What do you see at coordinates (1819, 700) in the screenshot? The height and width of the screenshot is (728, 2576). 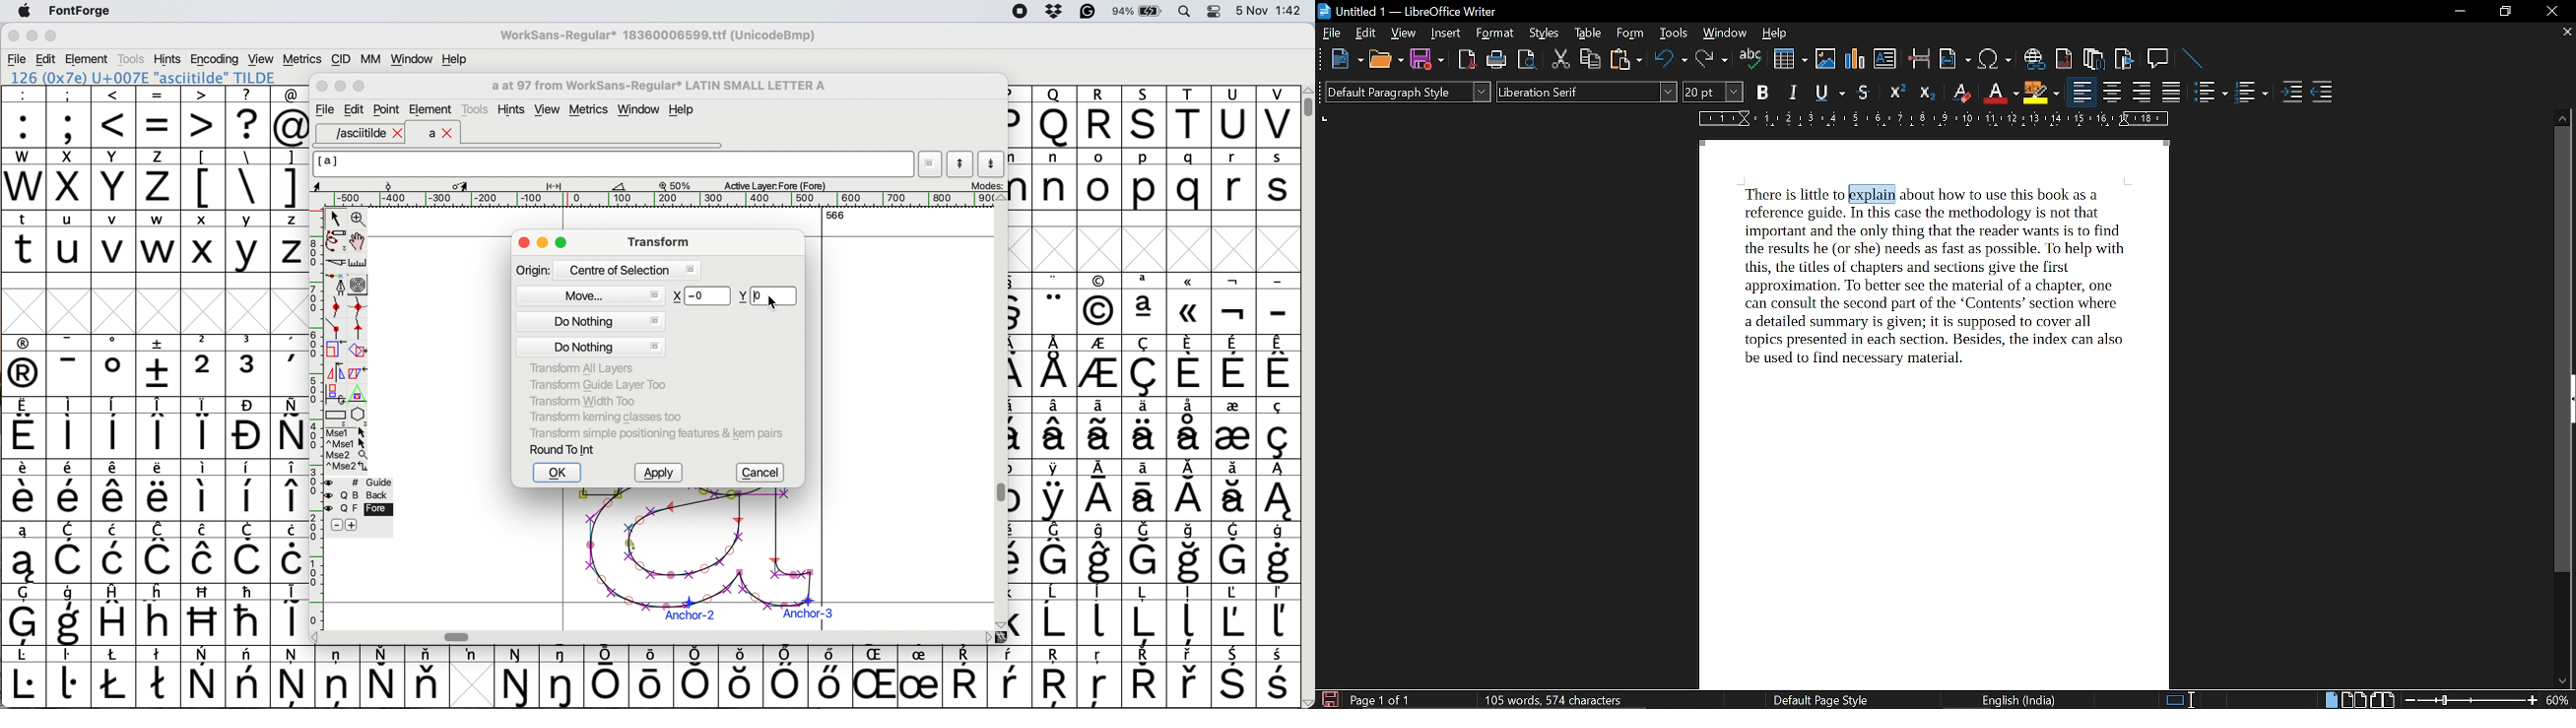 I see `Default page style` at bounding box center [1819, 700].